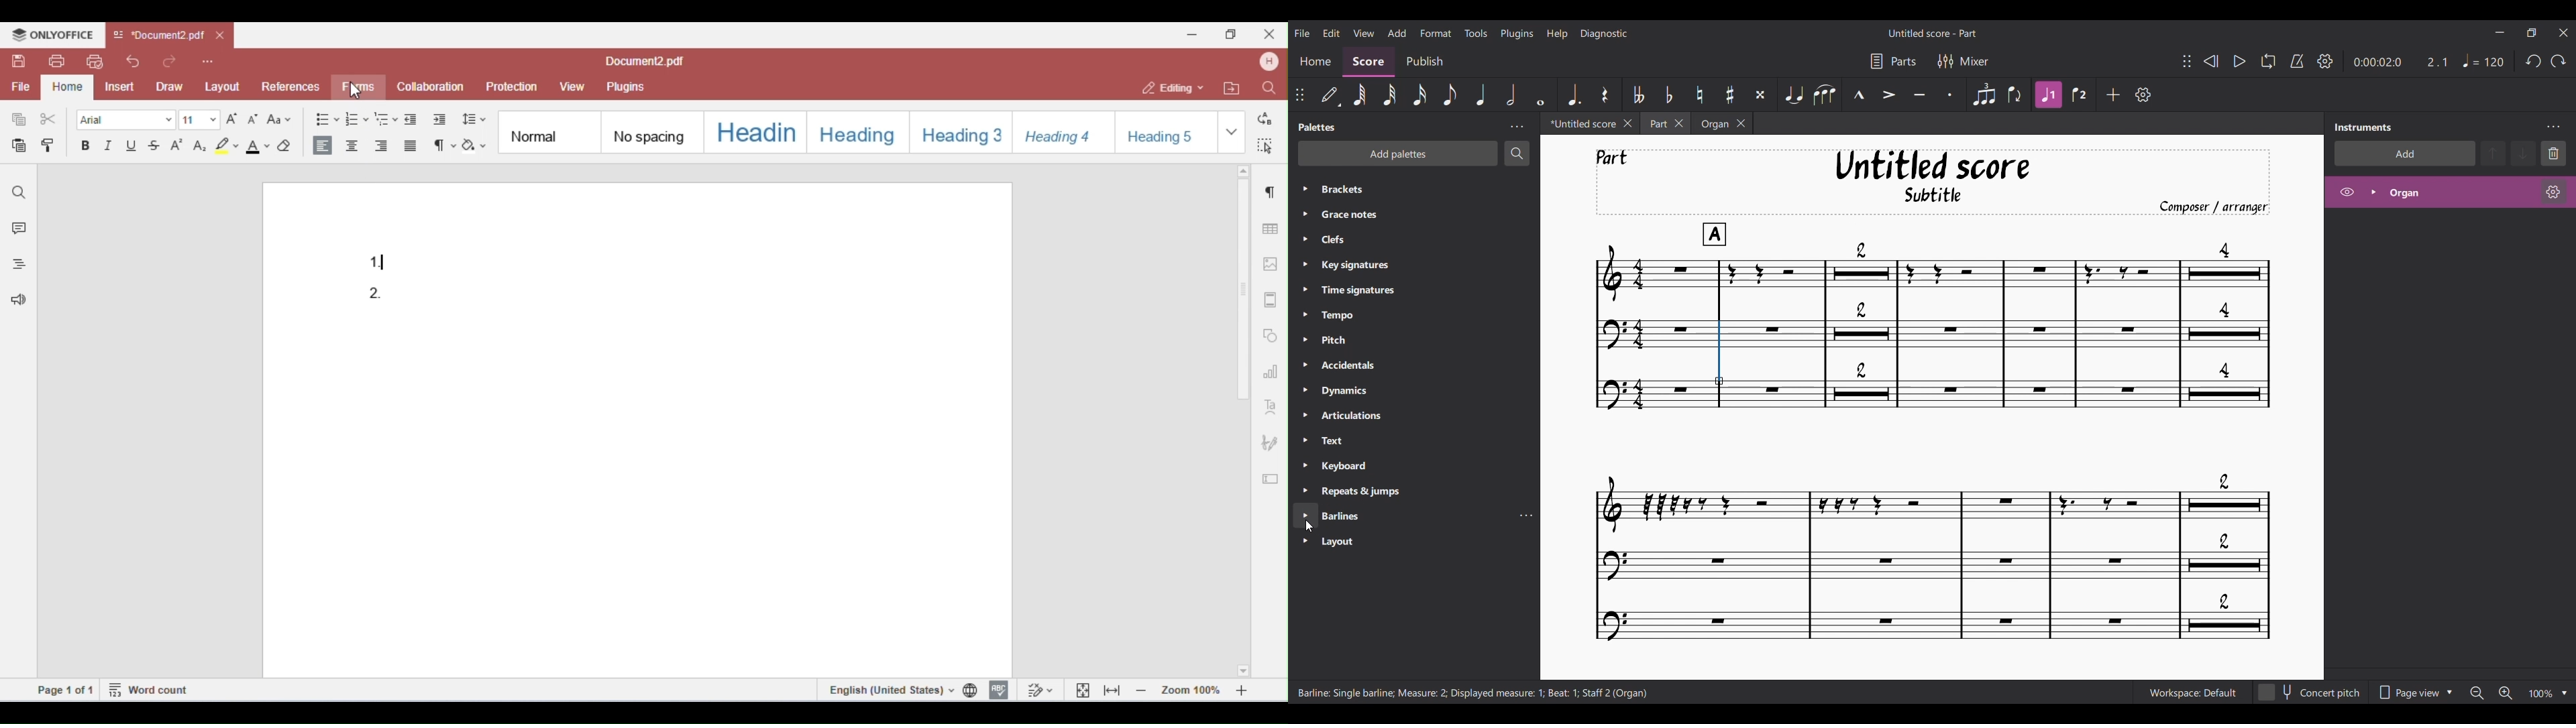 Image resolution: width=2576 pixels, height=728 pixels. I want to click on List of palette under Palette, so click(1426, 371).